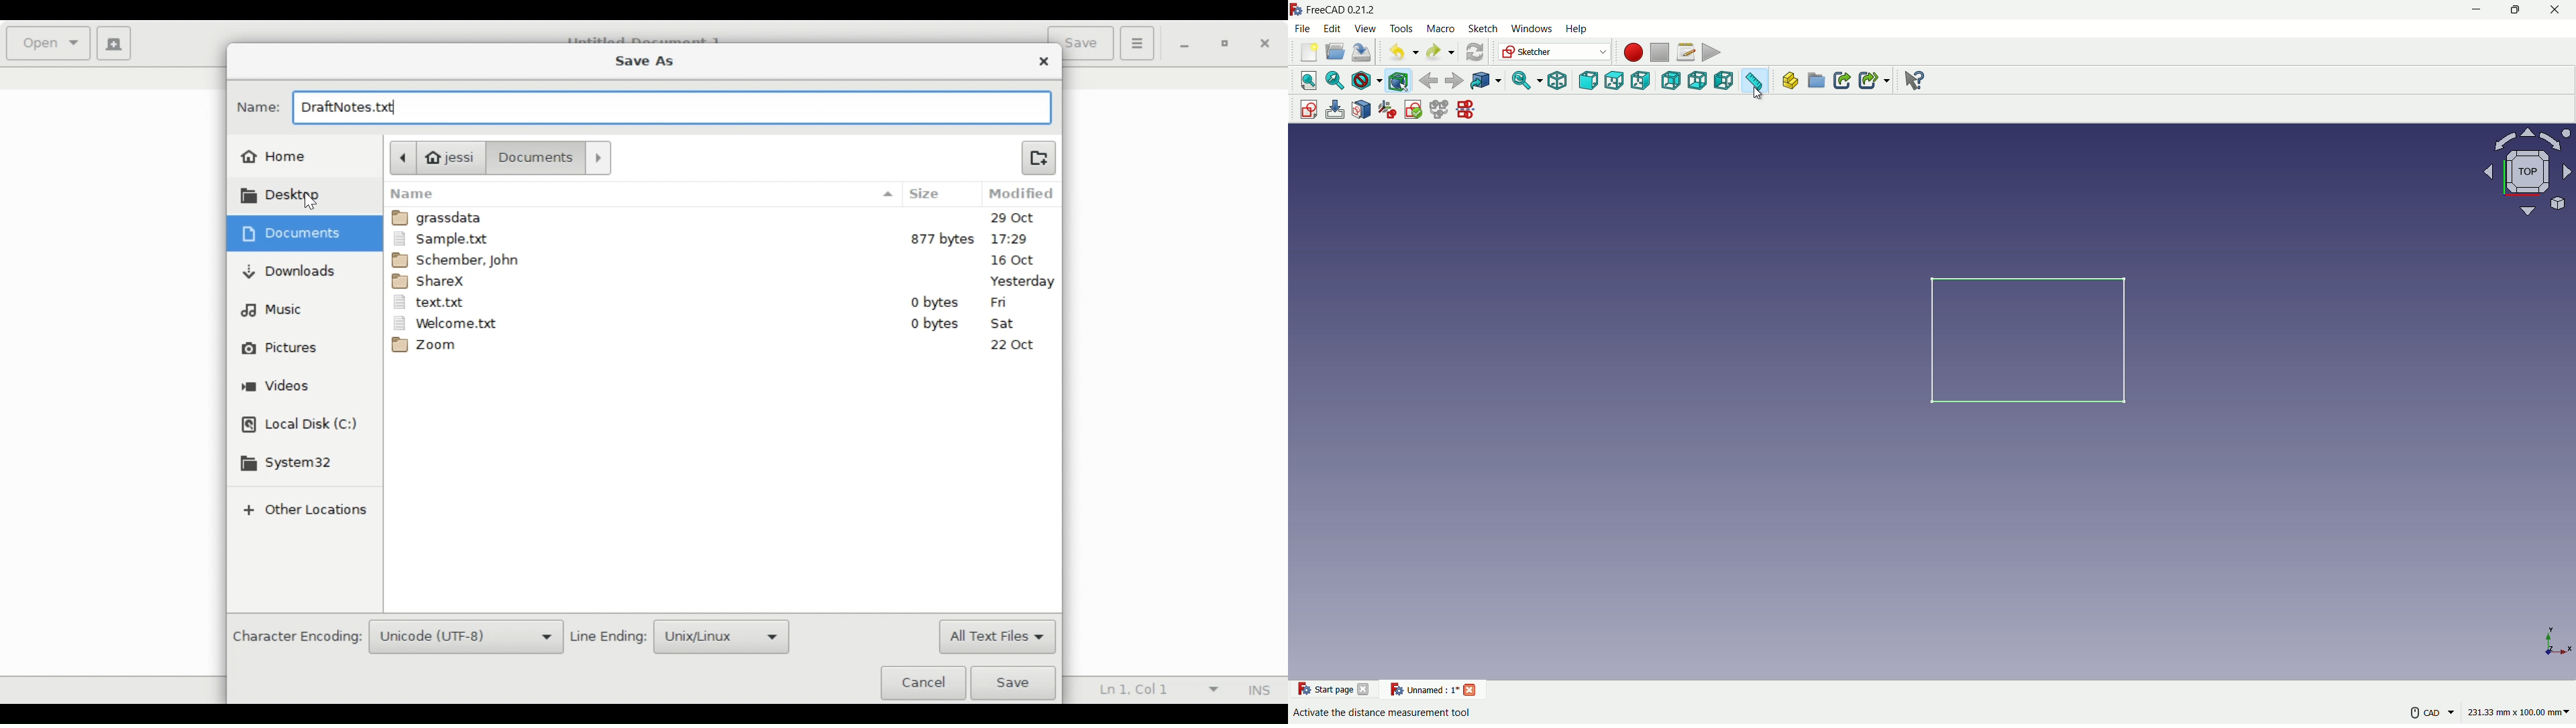 The width and height of the screenshot is (2576, 728). What do you see at coordinates (1296, 9) in the screenshot?
I see `FreeCAD logo` at bounding box center [1296, 9].